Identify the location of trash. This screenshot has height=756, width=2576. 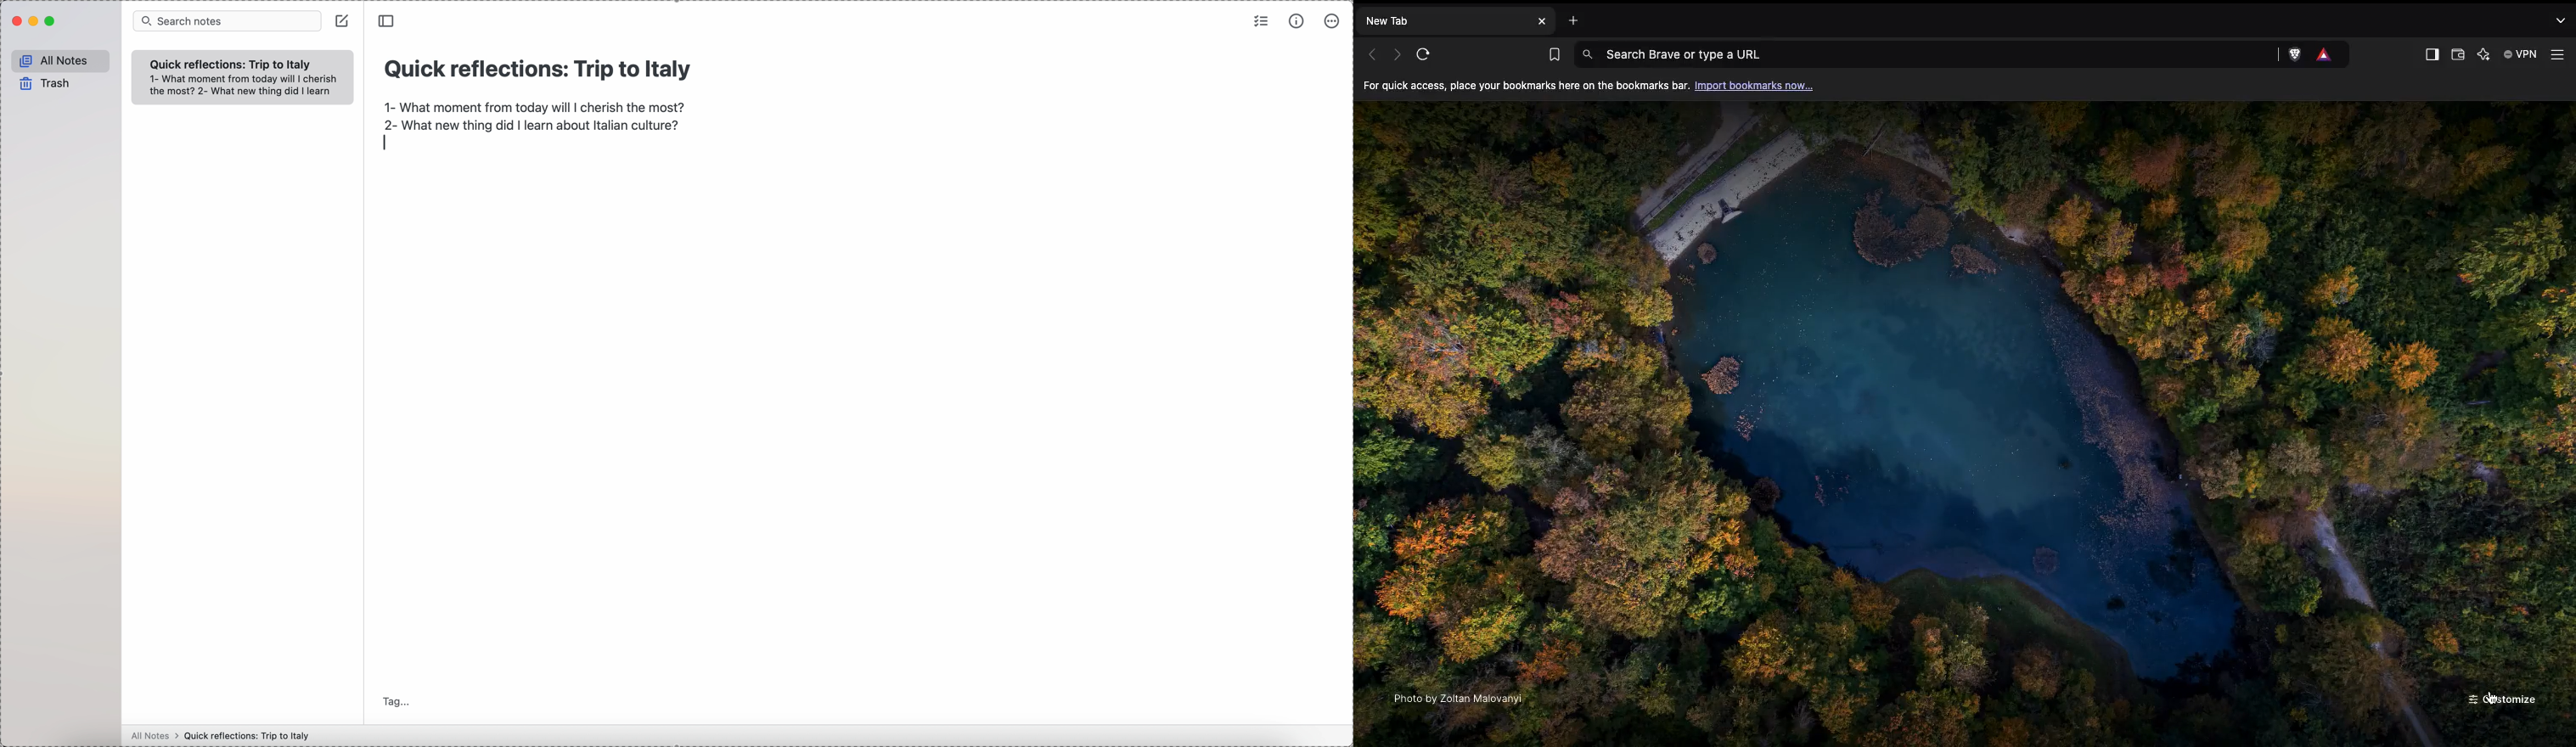
(43, 84).